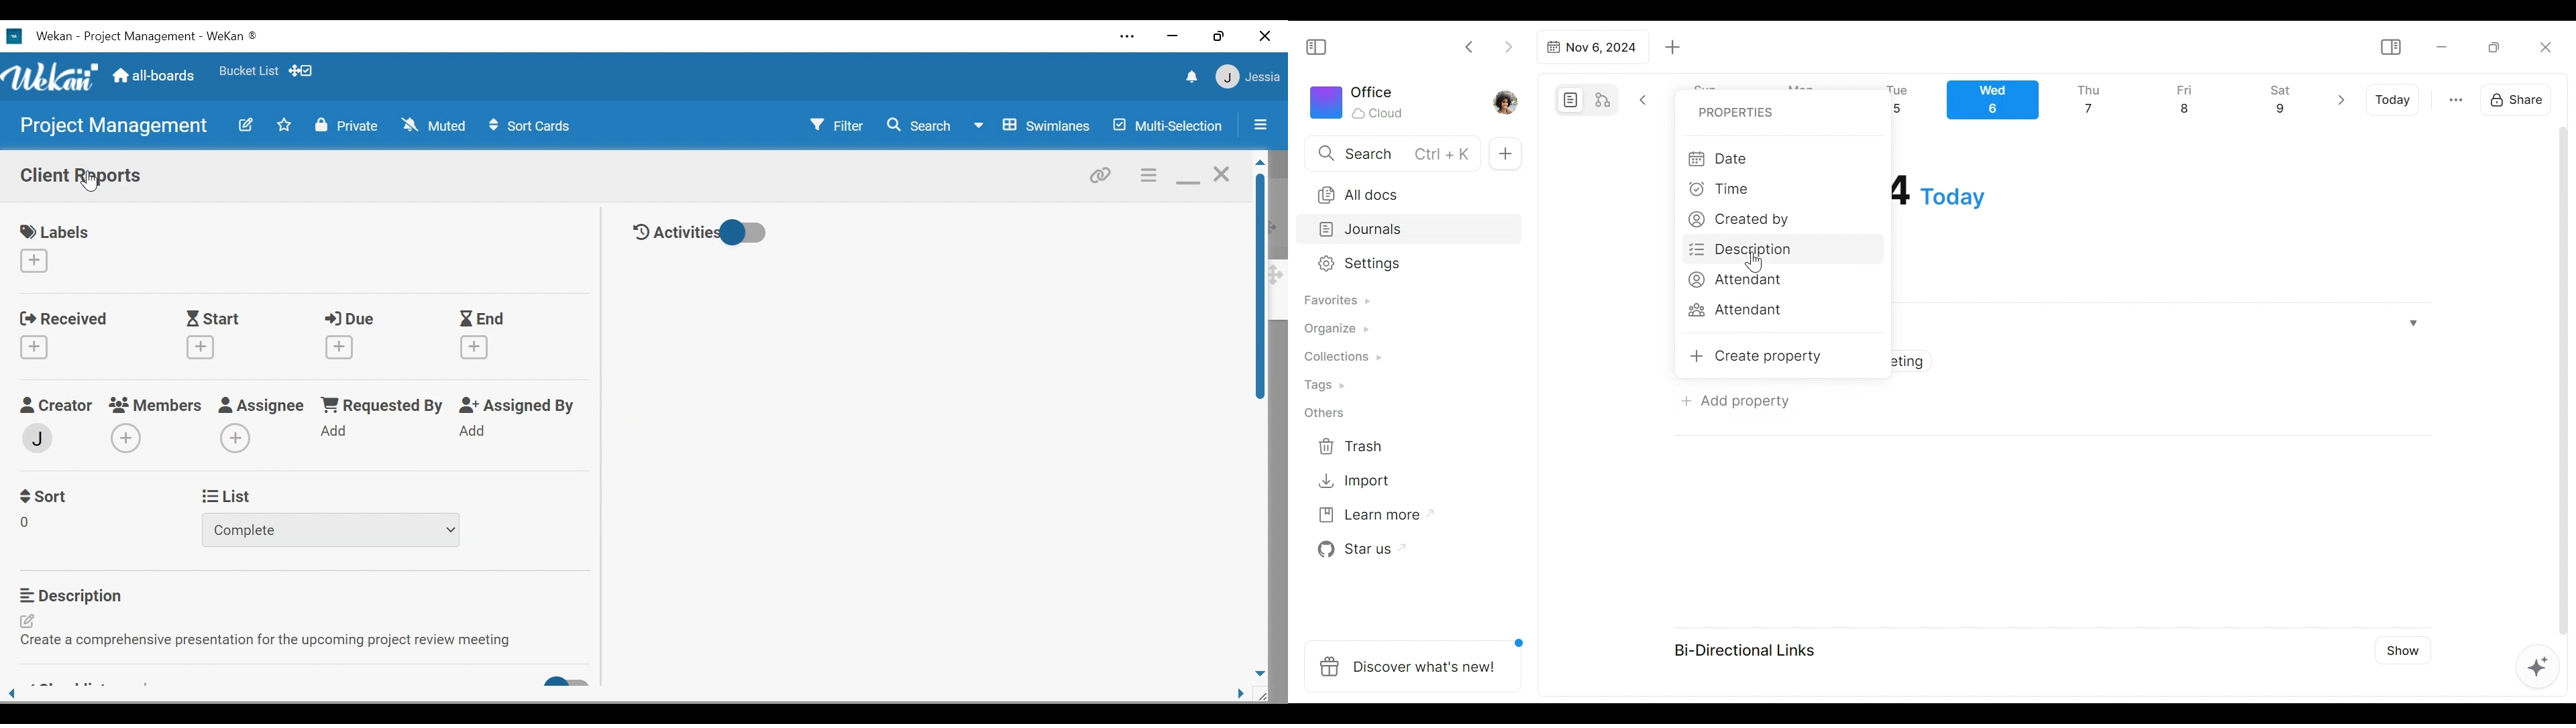 This screenshot has height=728, width=2576. What do you see at coordinates (1325, 413) in the screenshot?
I see `Others` at bounding box center [1325, 413].